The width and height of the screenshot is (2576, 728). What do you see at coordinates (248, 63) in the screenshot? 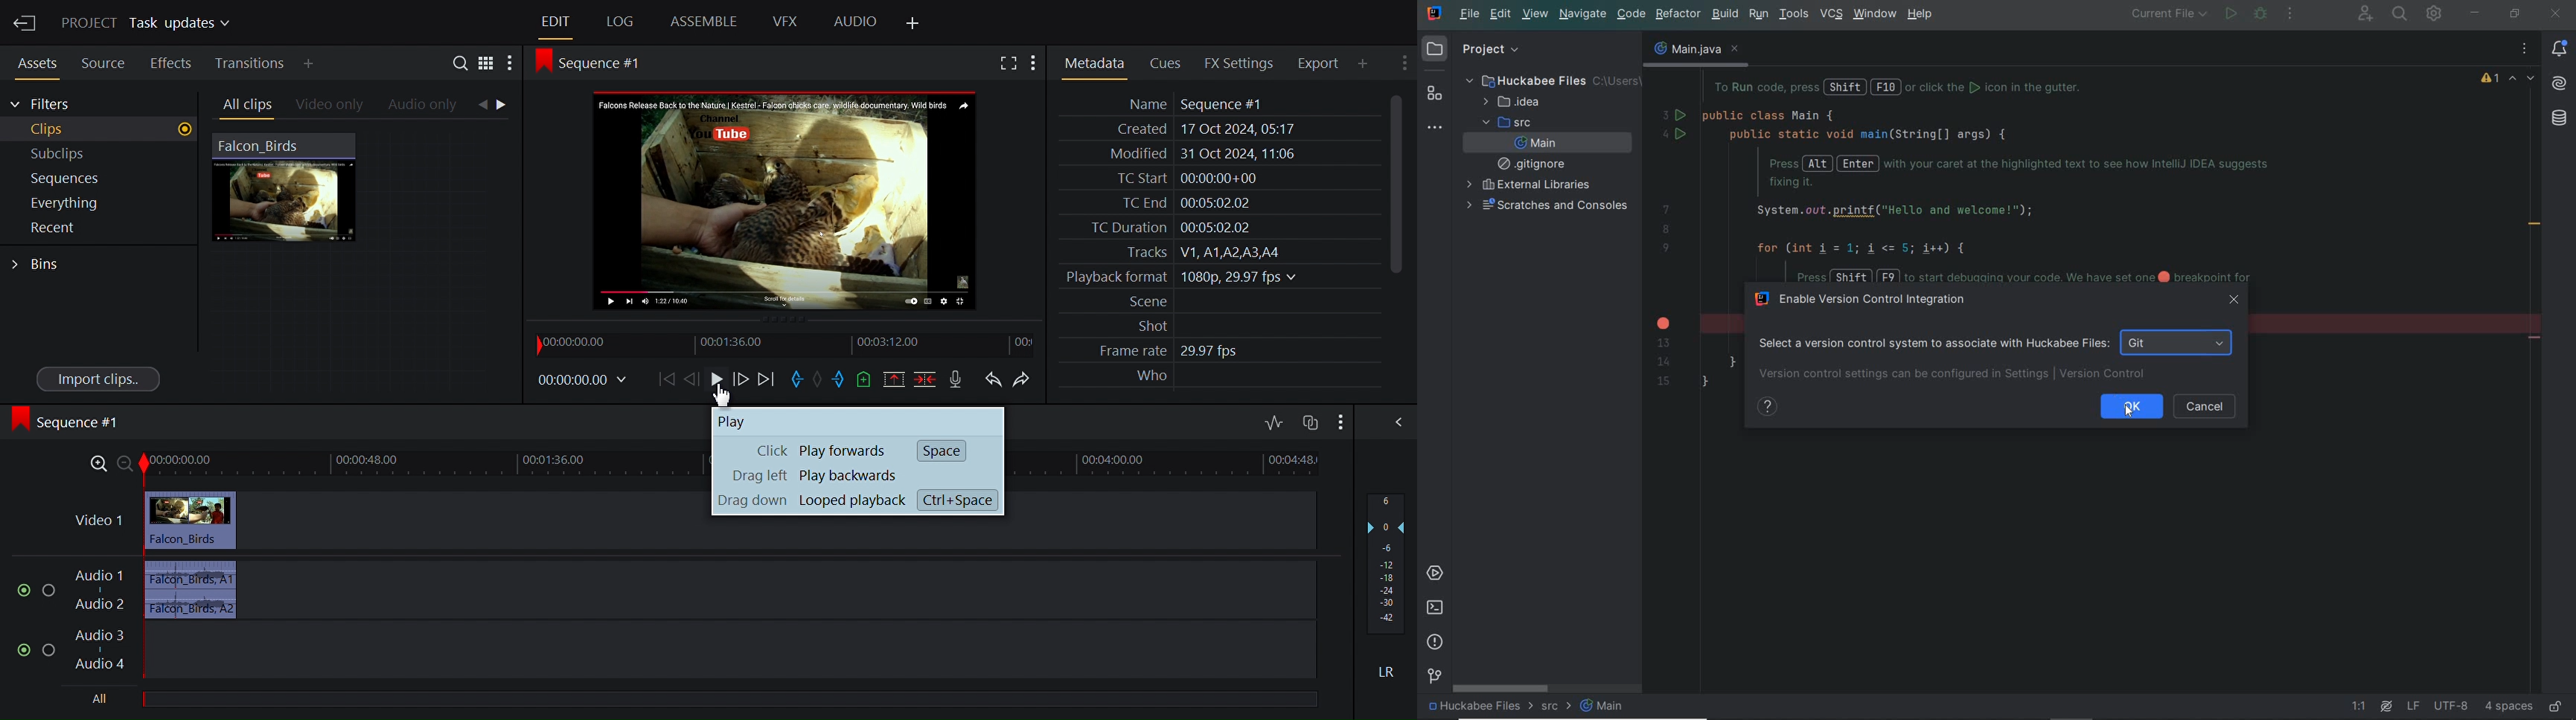
I see `Transition` at bounding box center [248, 63].